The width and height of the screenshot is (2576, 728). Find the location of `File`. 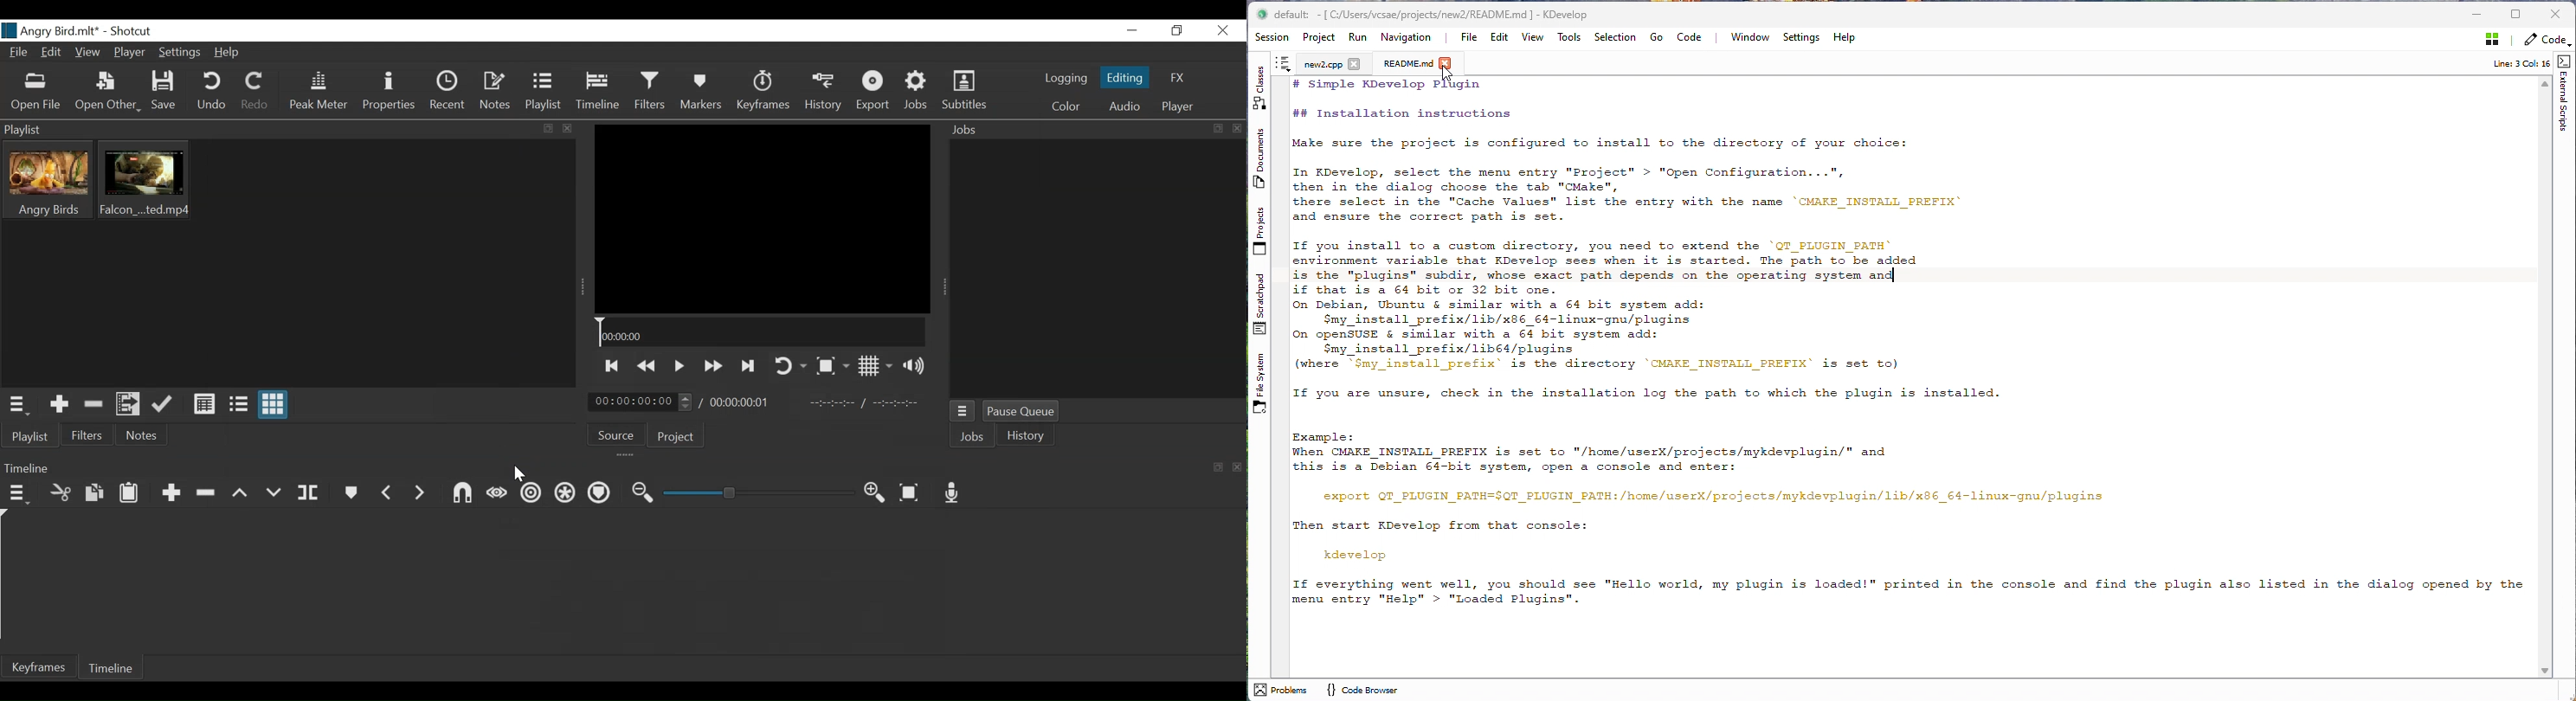

File is located at coordinates (18, 54).